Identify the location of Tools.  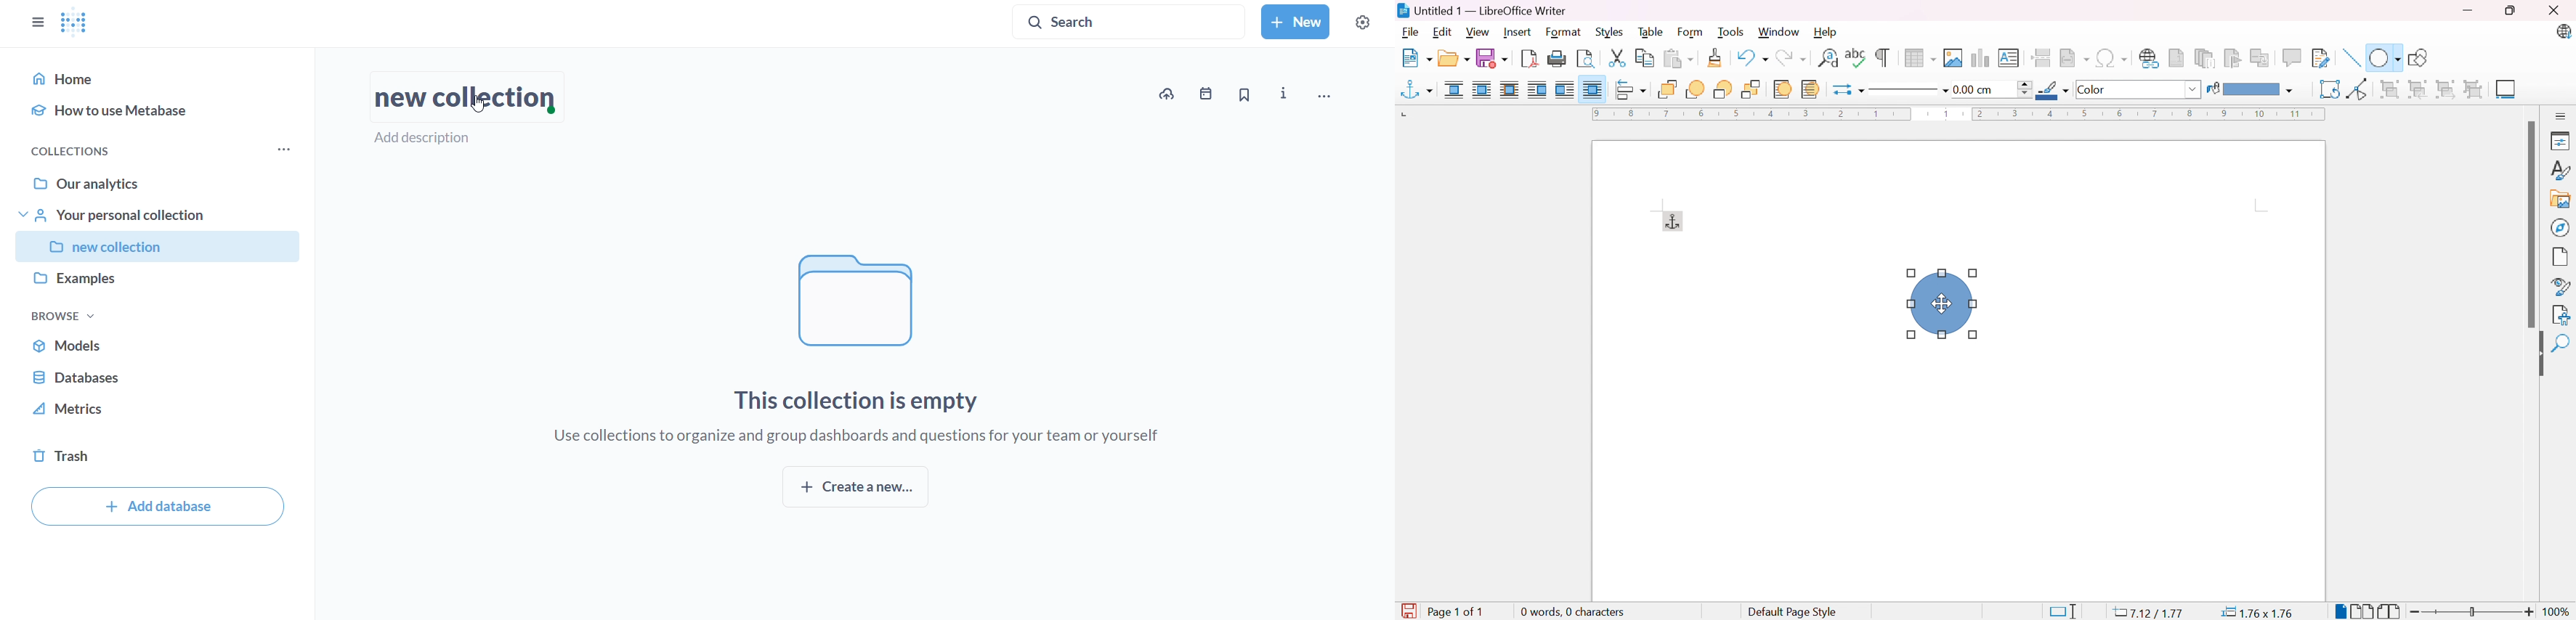
(1733, 33).